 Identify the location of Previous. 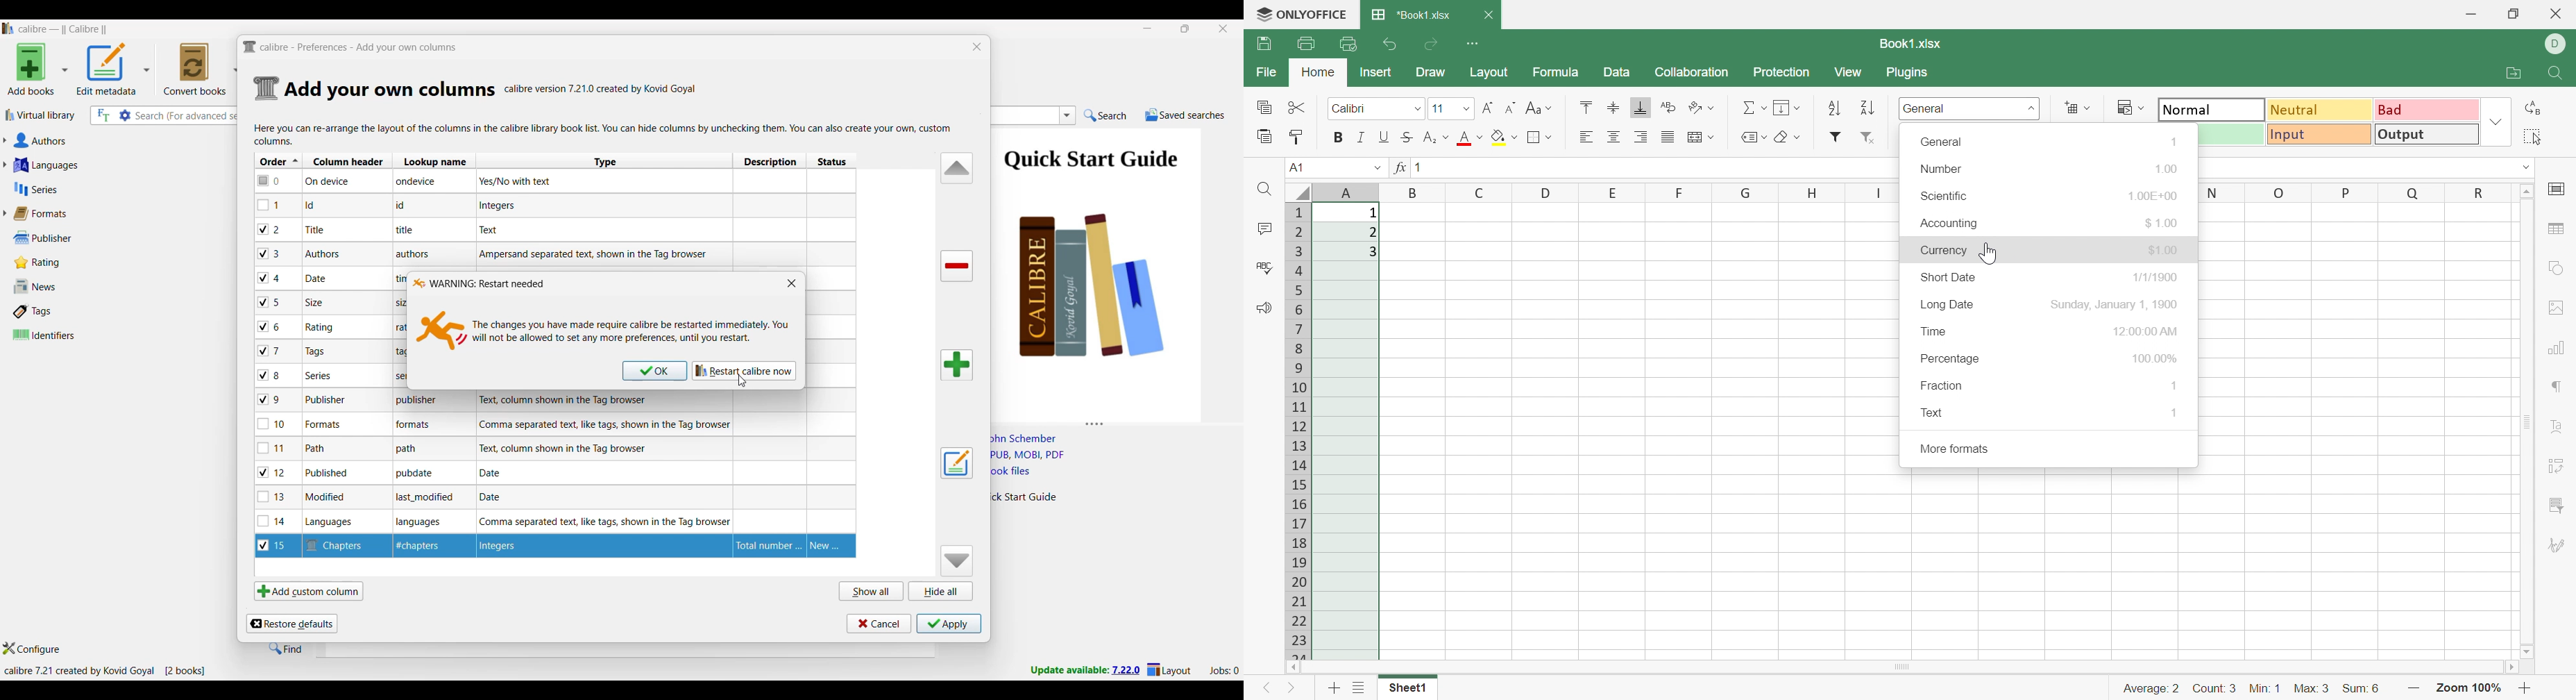
(1262, 690).